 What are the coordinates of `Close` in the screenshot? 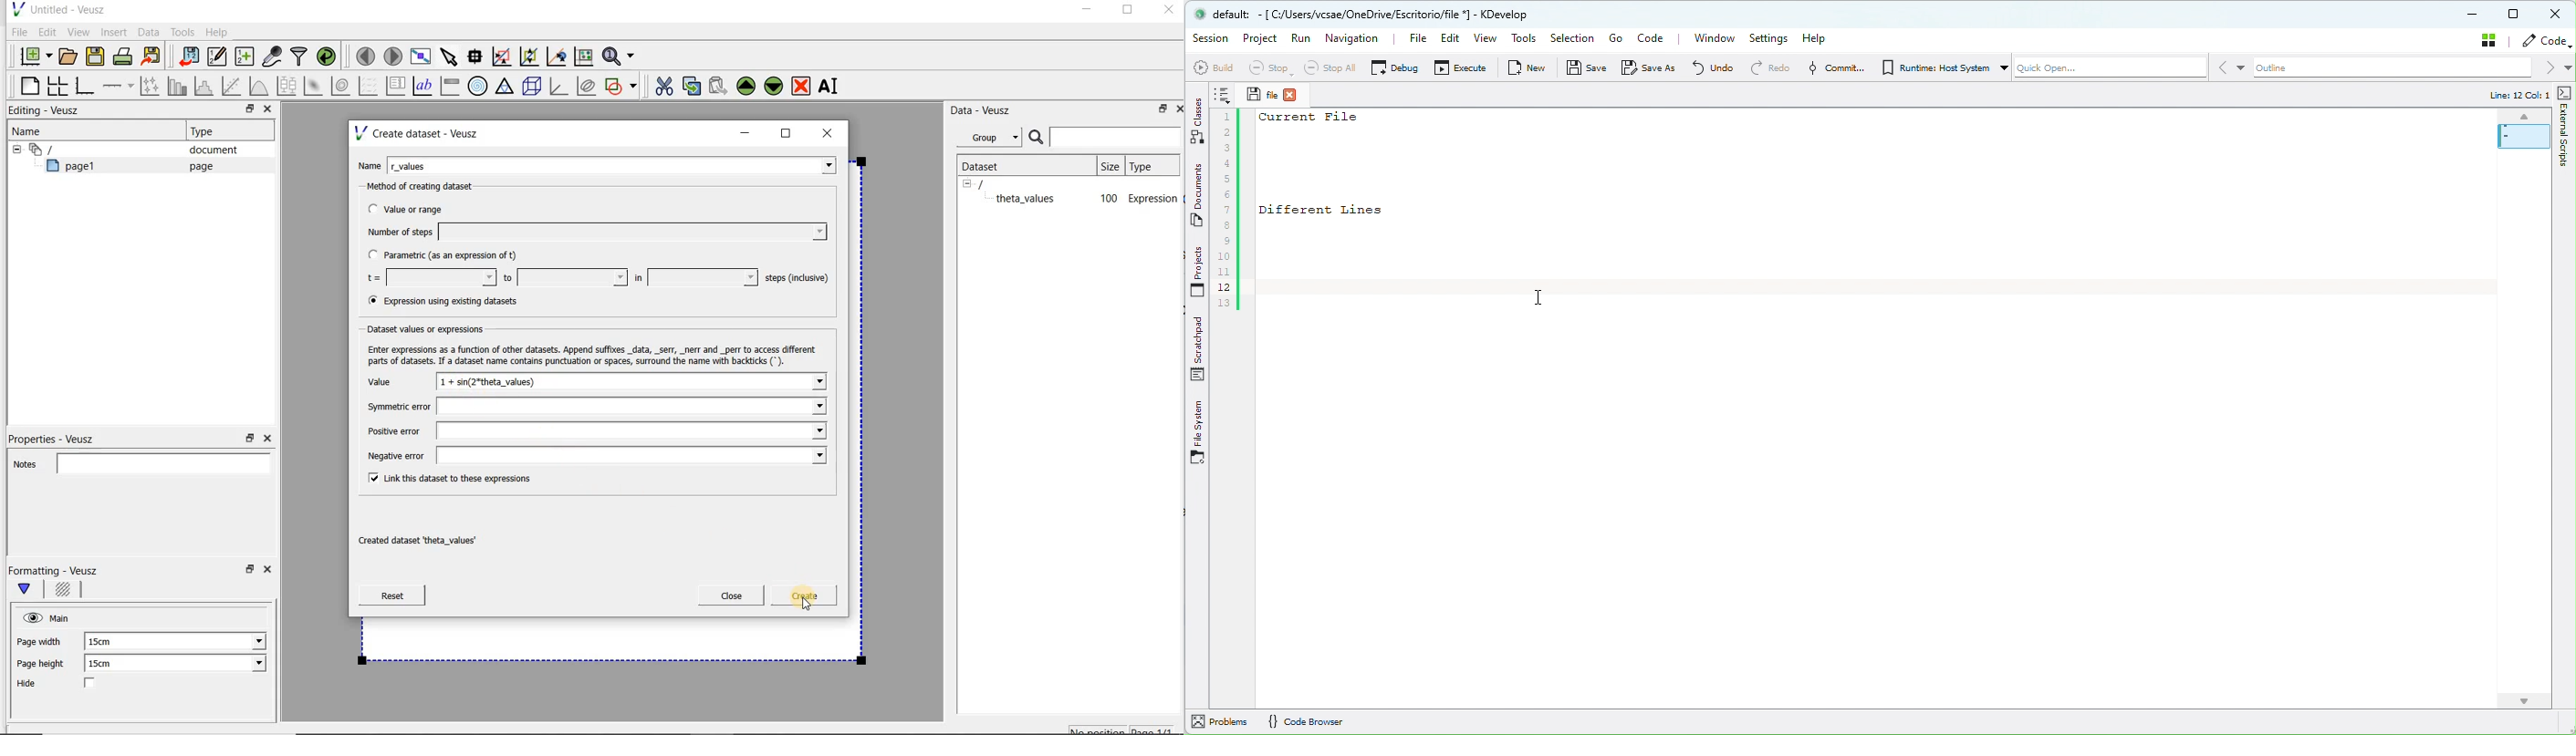 It's located at (266, 111).